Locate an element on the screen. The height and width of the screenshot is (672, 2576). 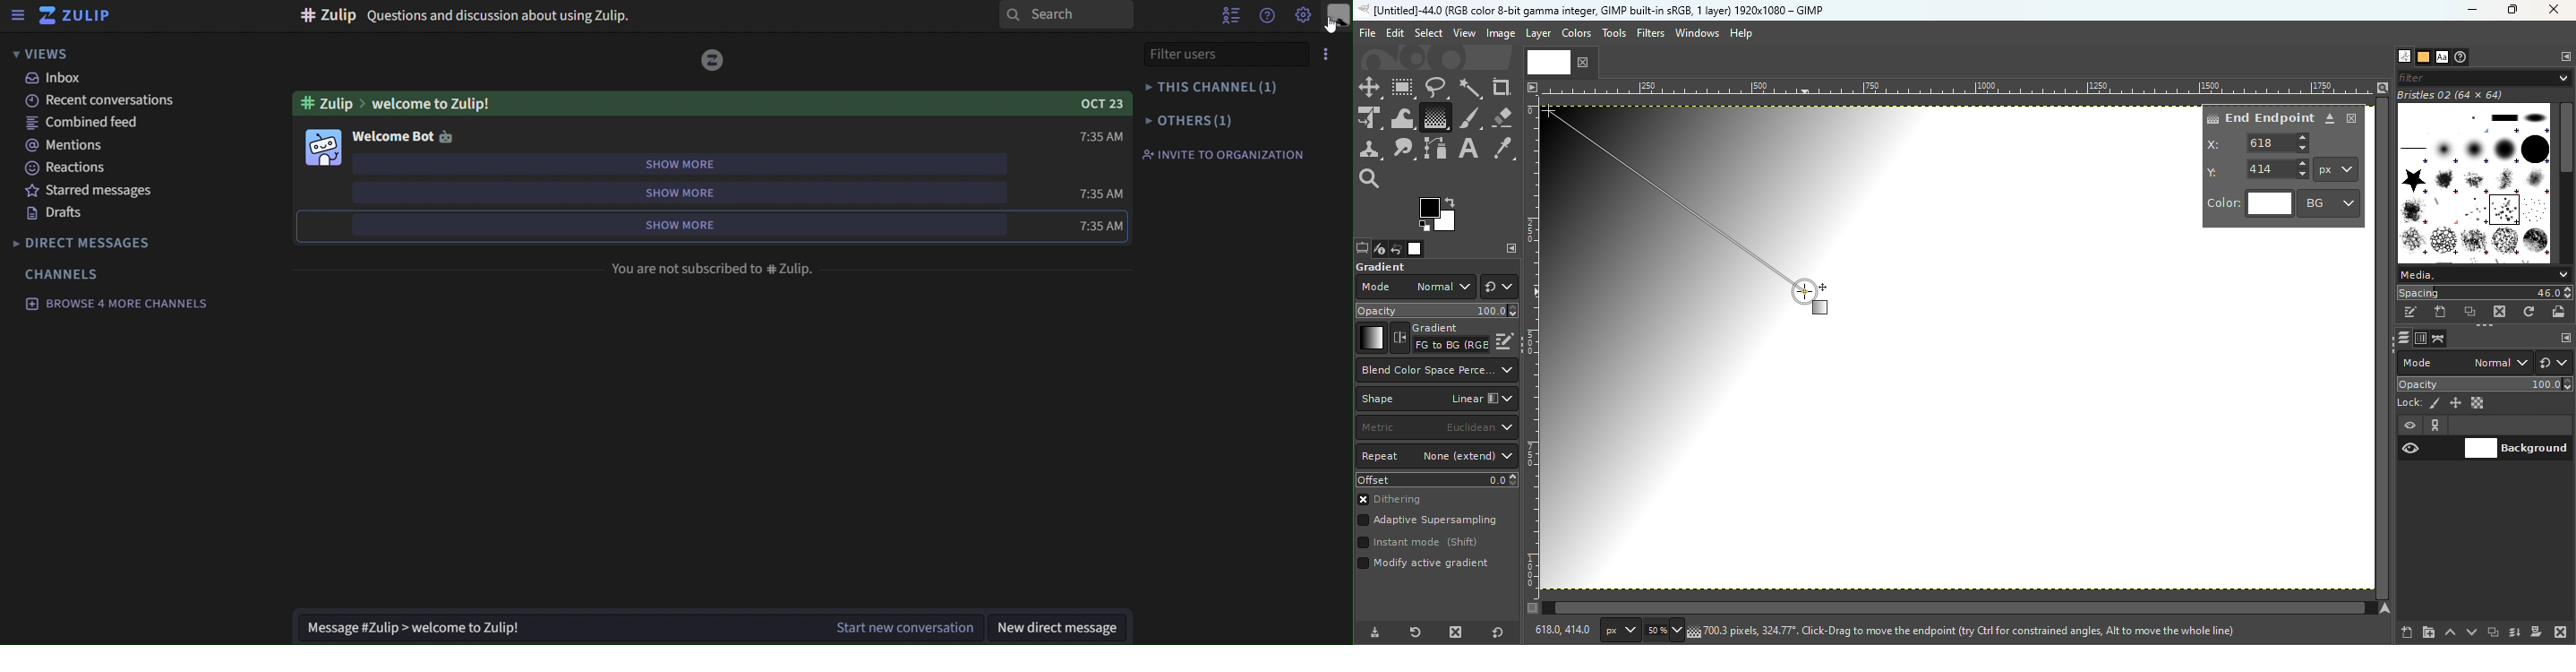
Layer is located at coordinates (1537, 34).